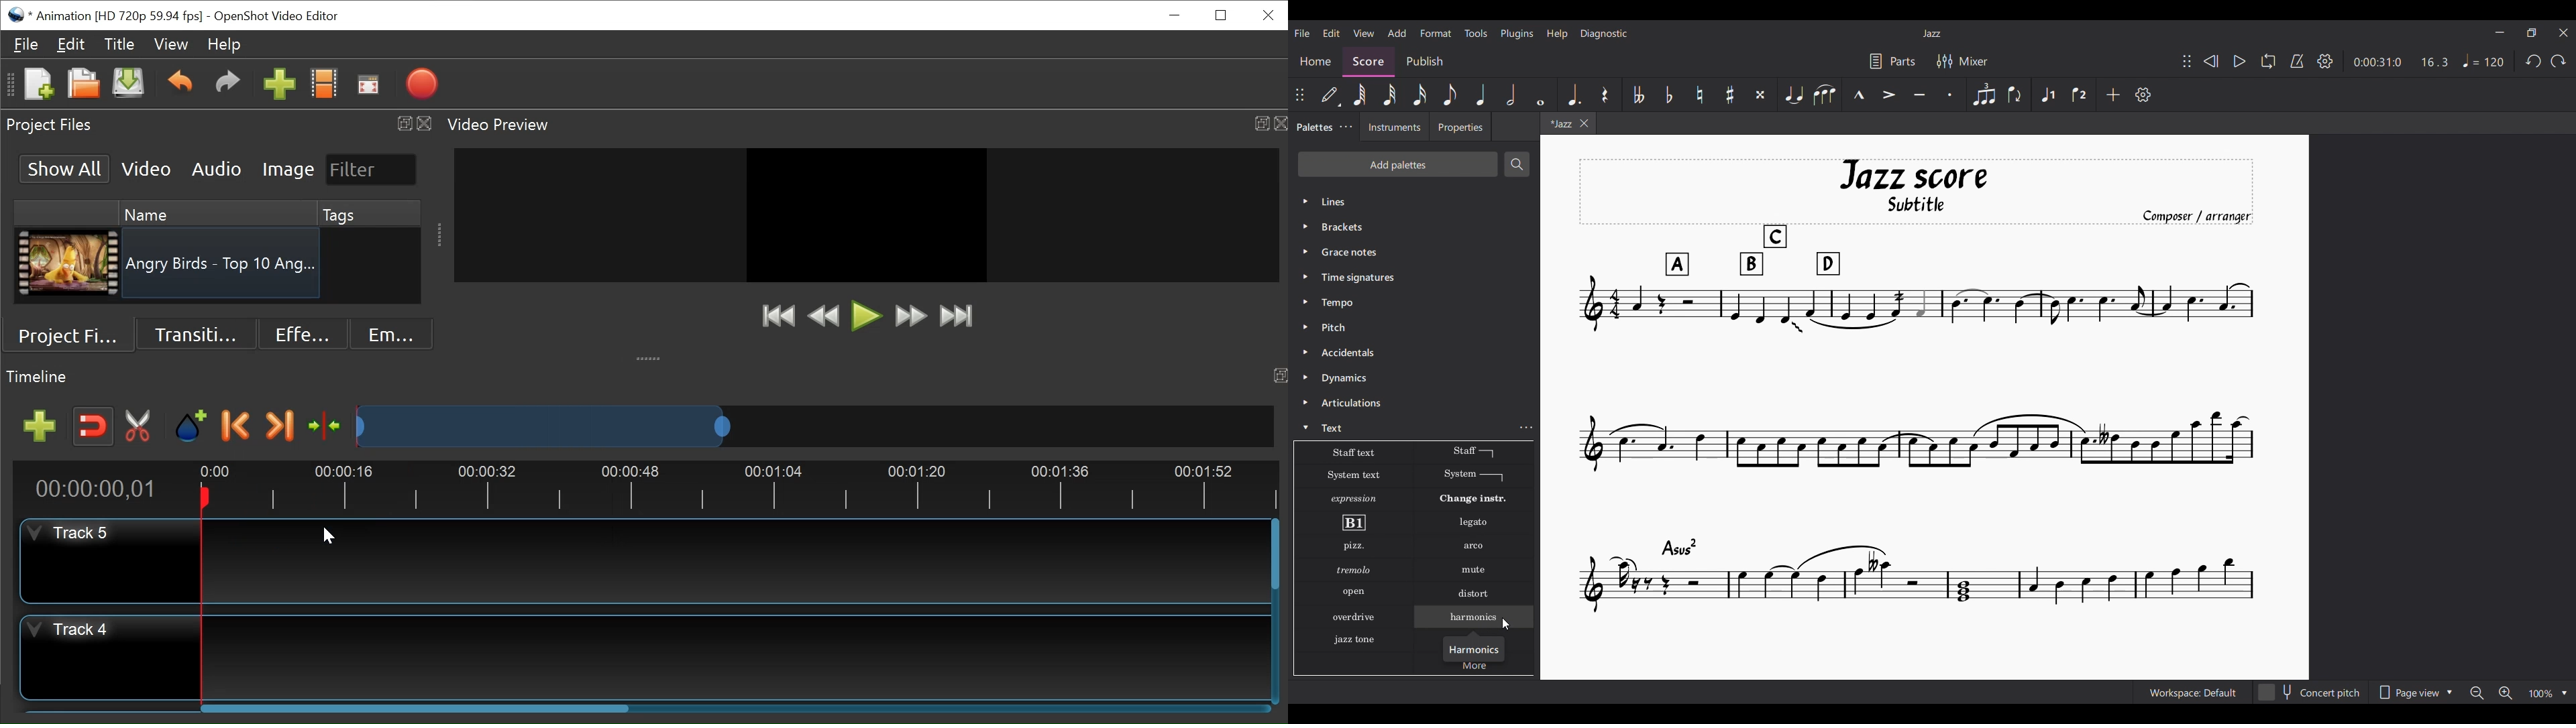  I want to click on Close tab, so click(1584, 123).